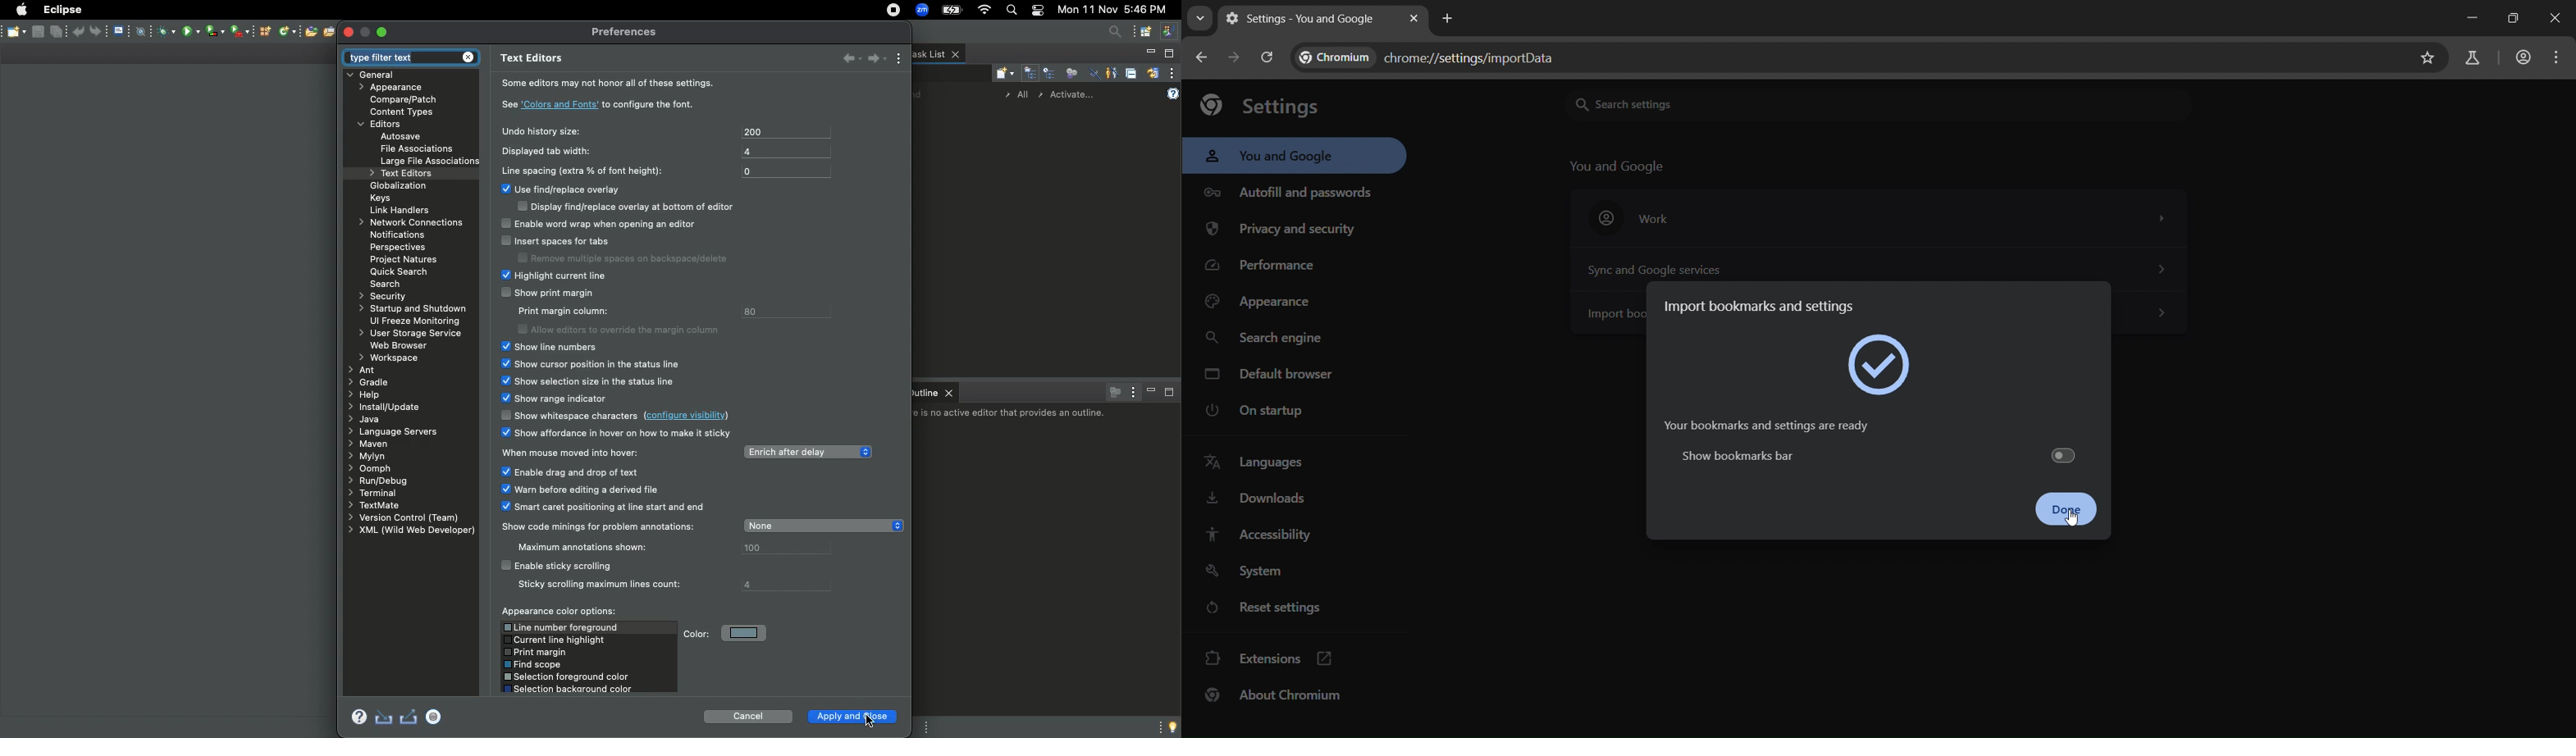 This screenshot has width=2576, height=756. What do you see at coordinates (368, 457) in the screenshot?
I see `Mylyn` at bounding box center [368, 457].